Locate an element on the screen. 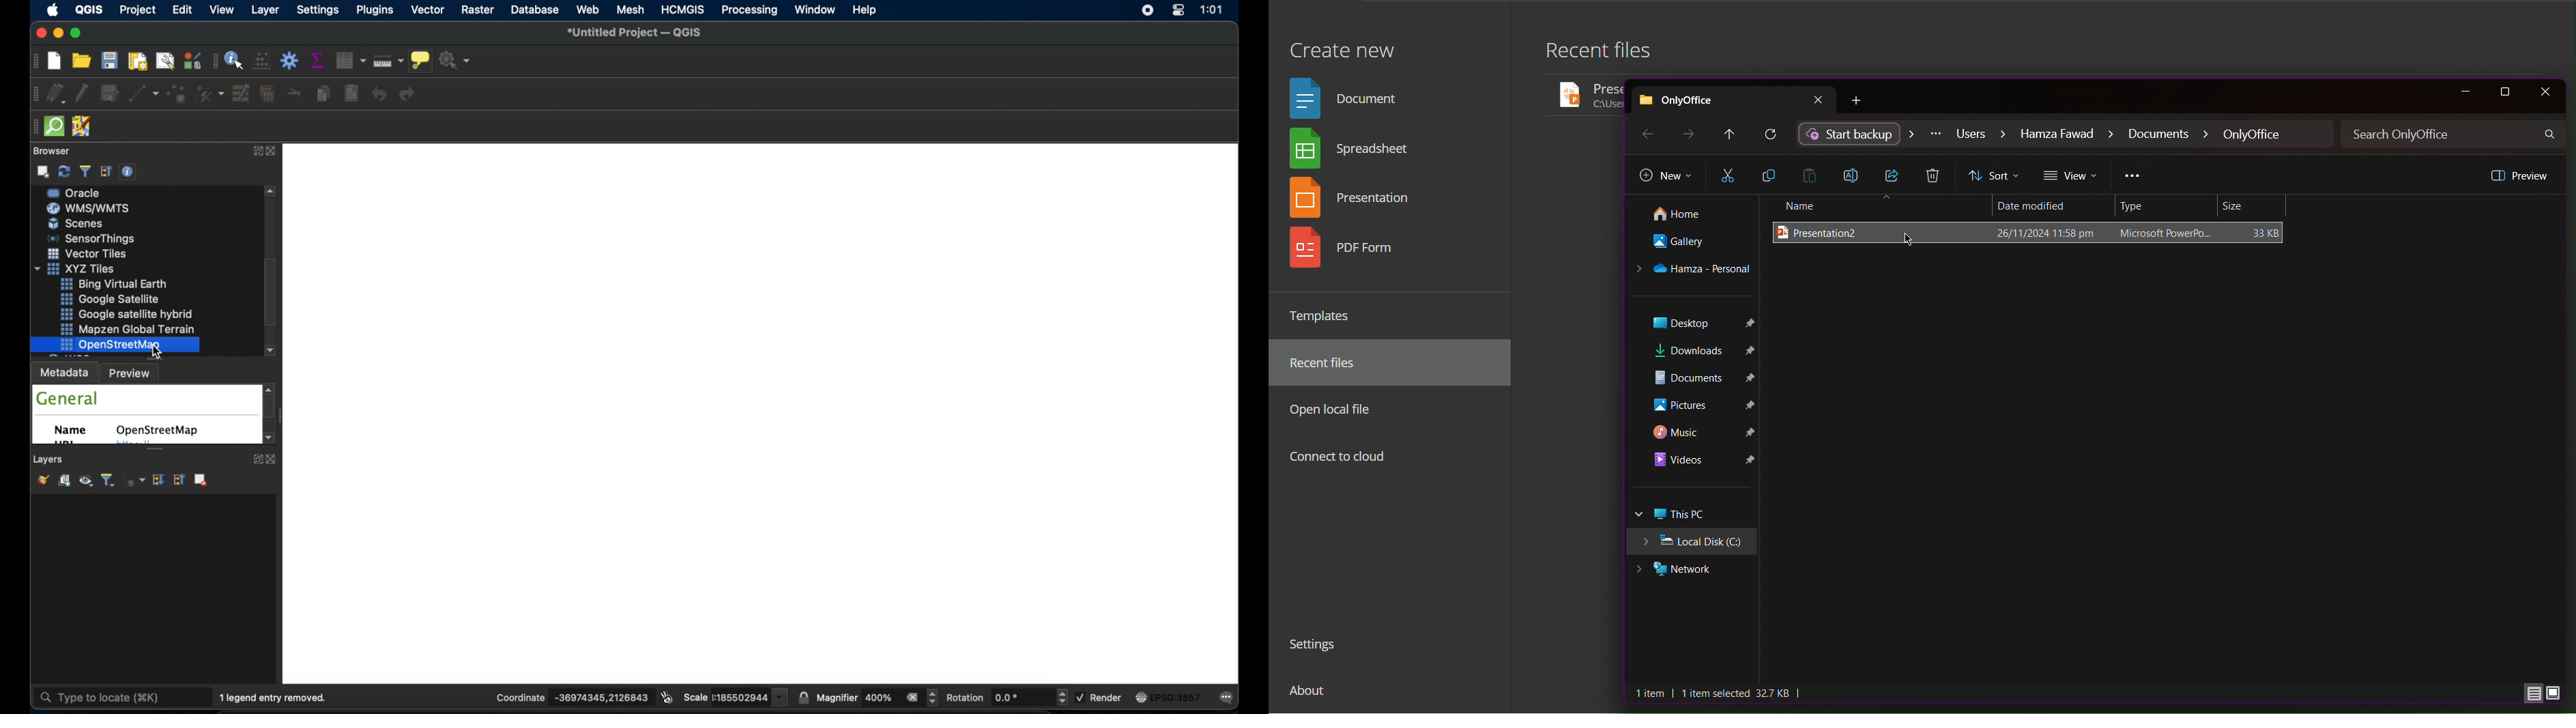  drag handle is located at coordinates (30, 125).